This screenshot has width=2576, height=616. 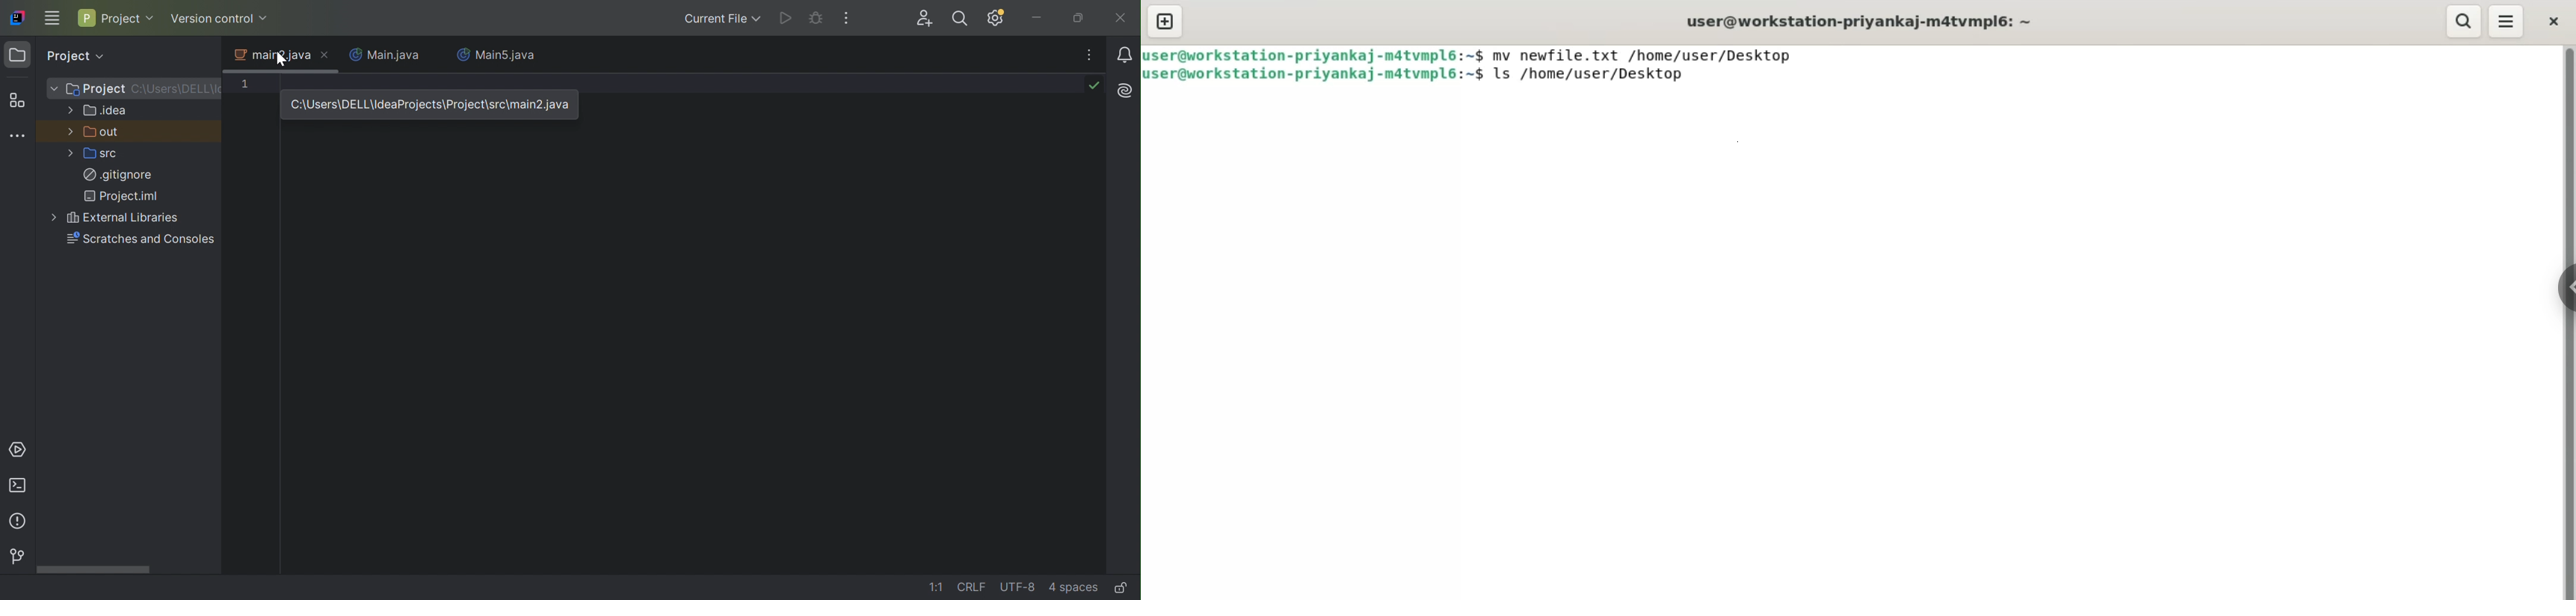 What do you see at coordinates (17, 102) in the screenshot?
I see `Structure` at bounding box center [17, 102].